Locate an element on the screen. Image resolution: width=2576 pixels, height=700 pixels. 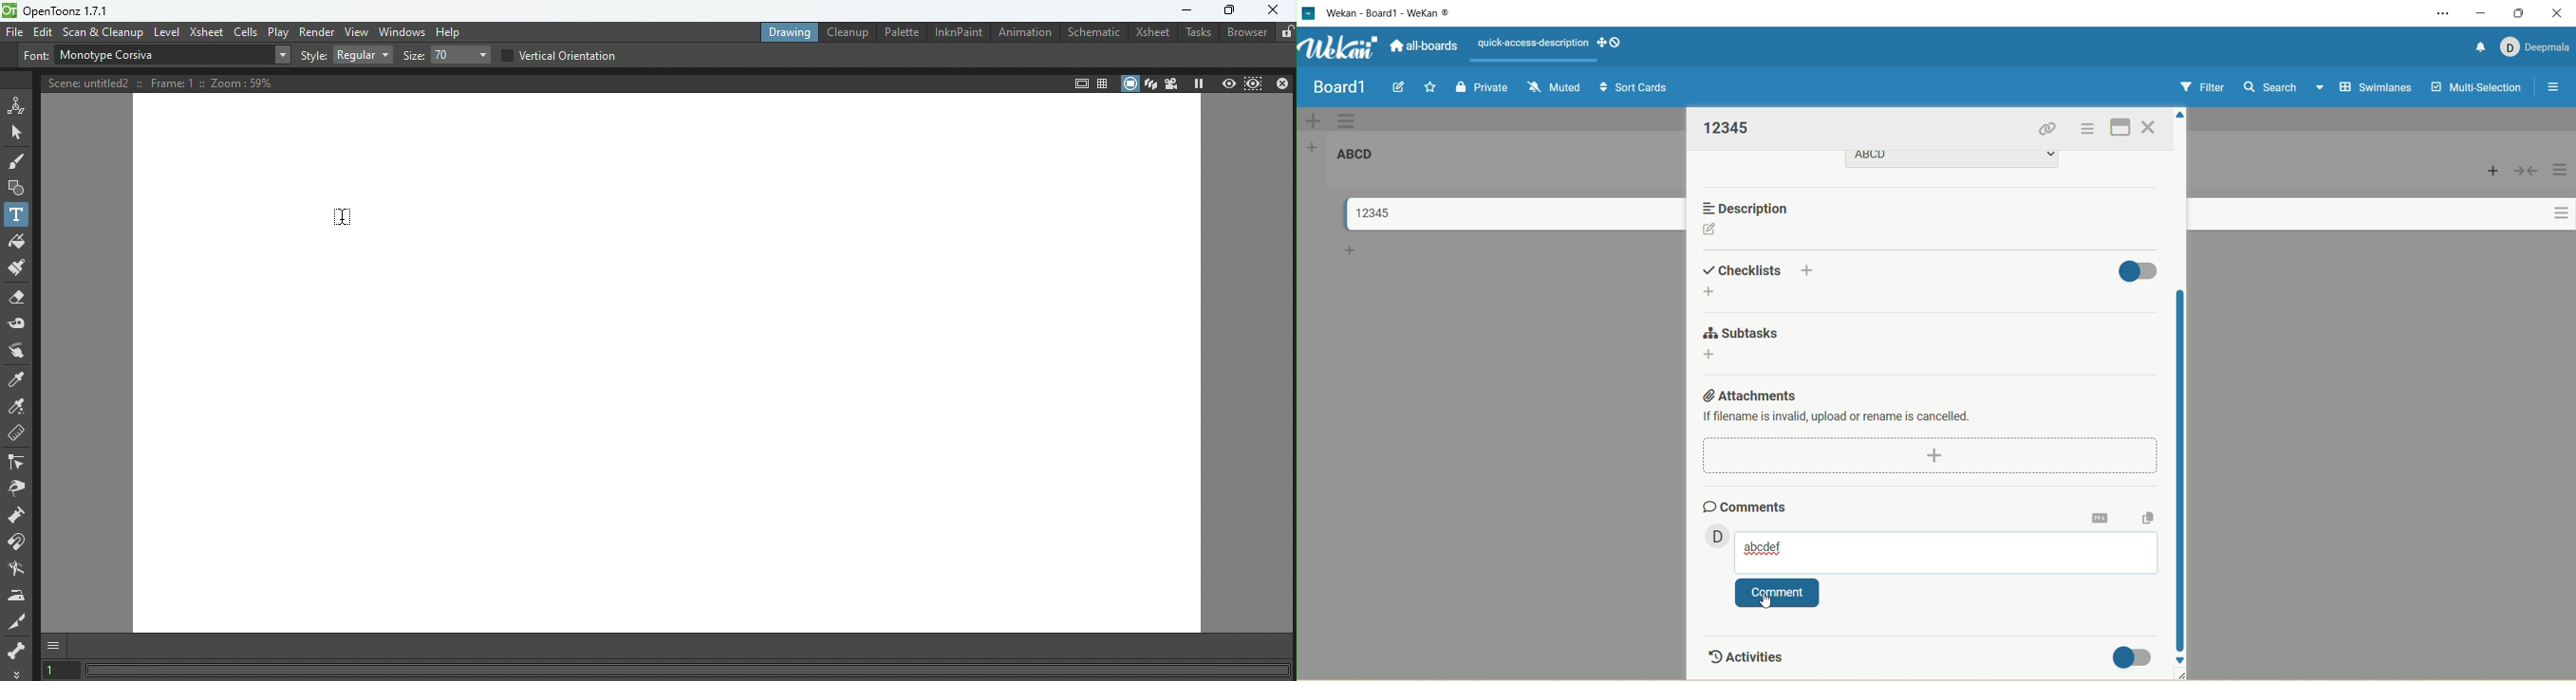
notification is located at coordinates (2476, 46).